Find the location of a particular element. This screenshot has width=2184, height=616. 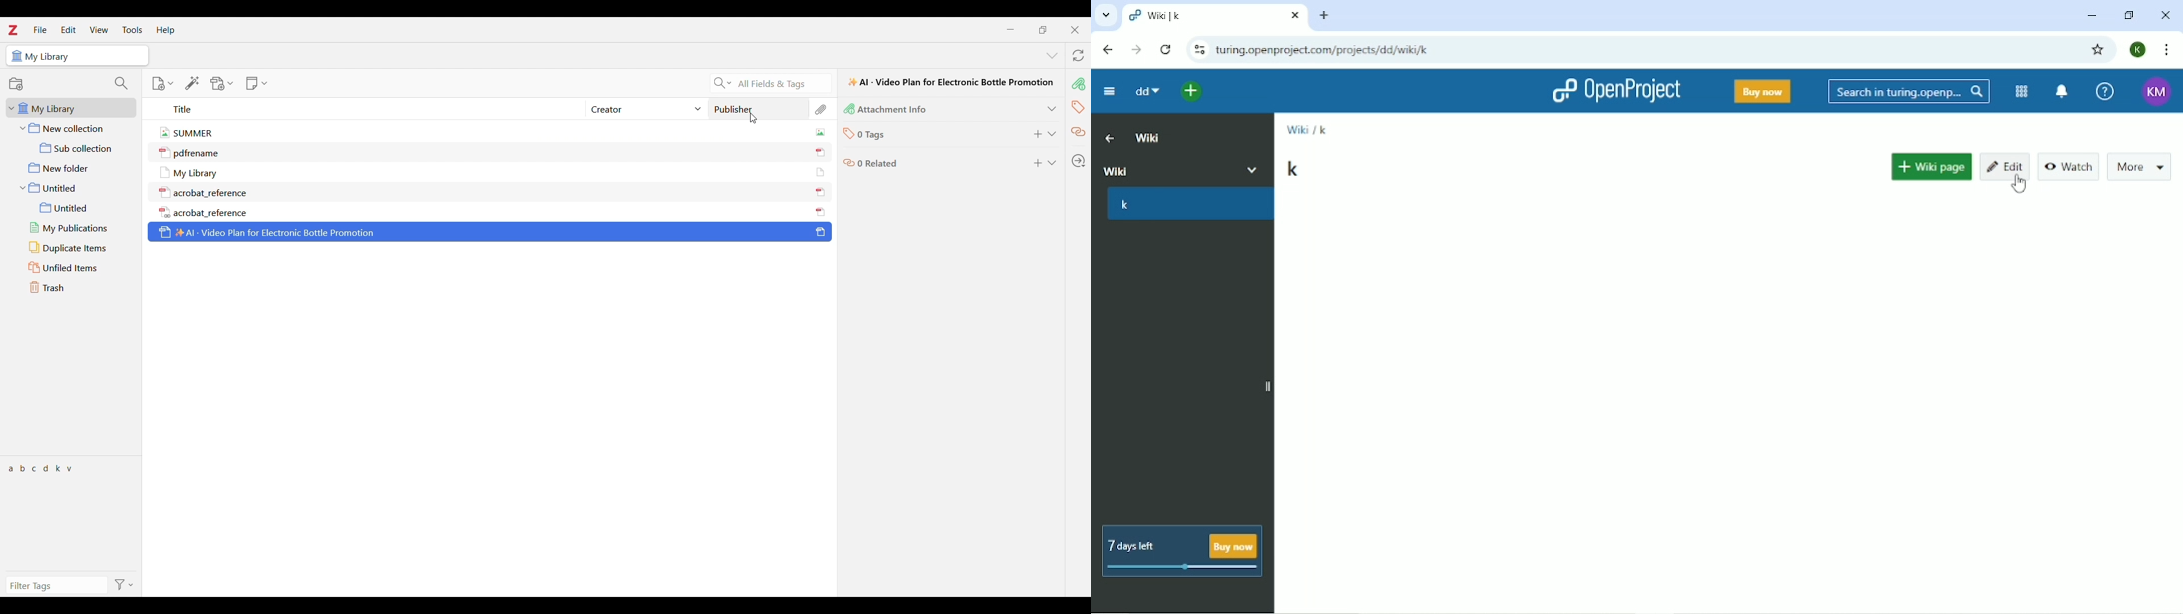

Expand tags is located at coordinates (1052, 134).